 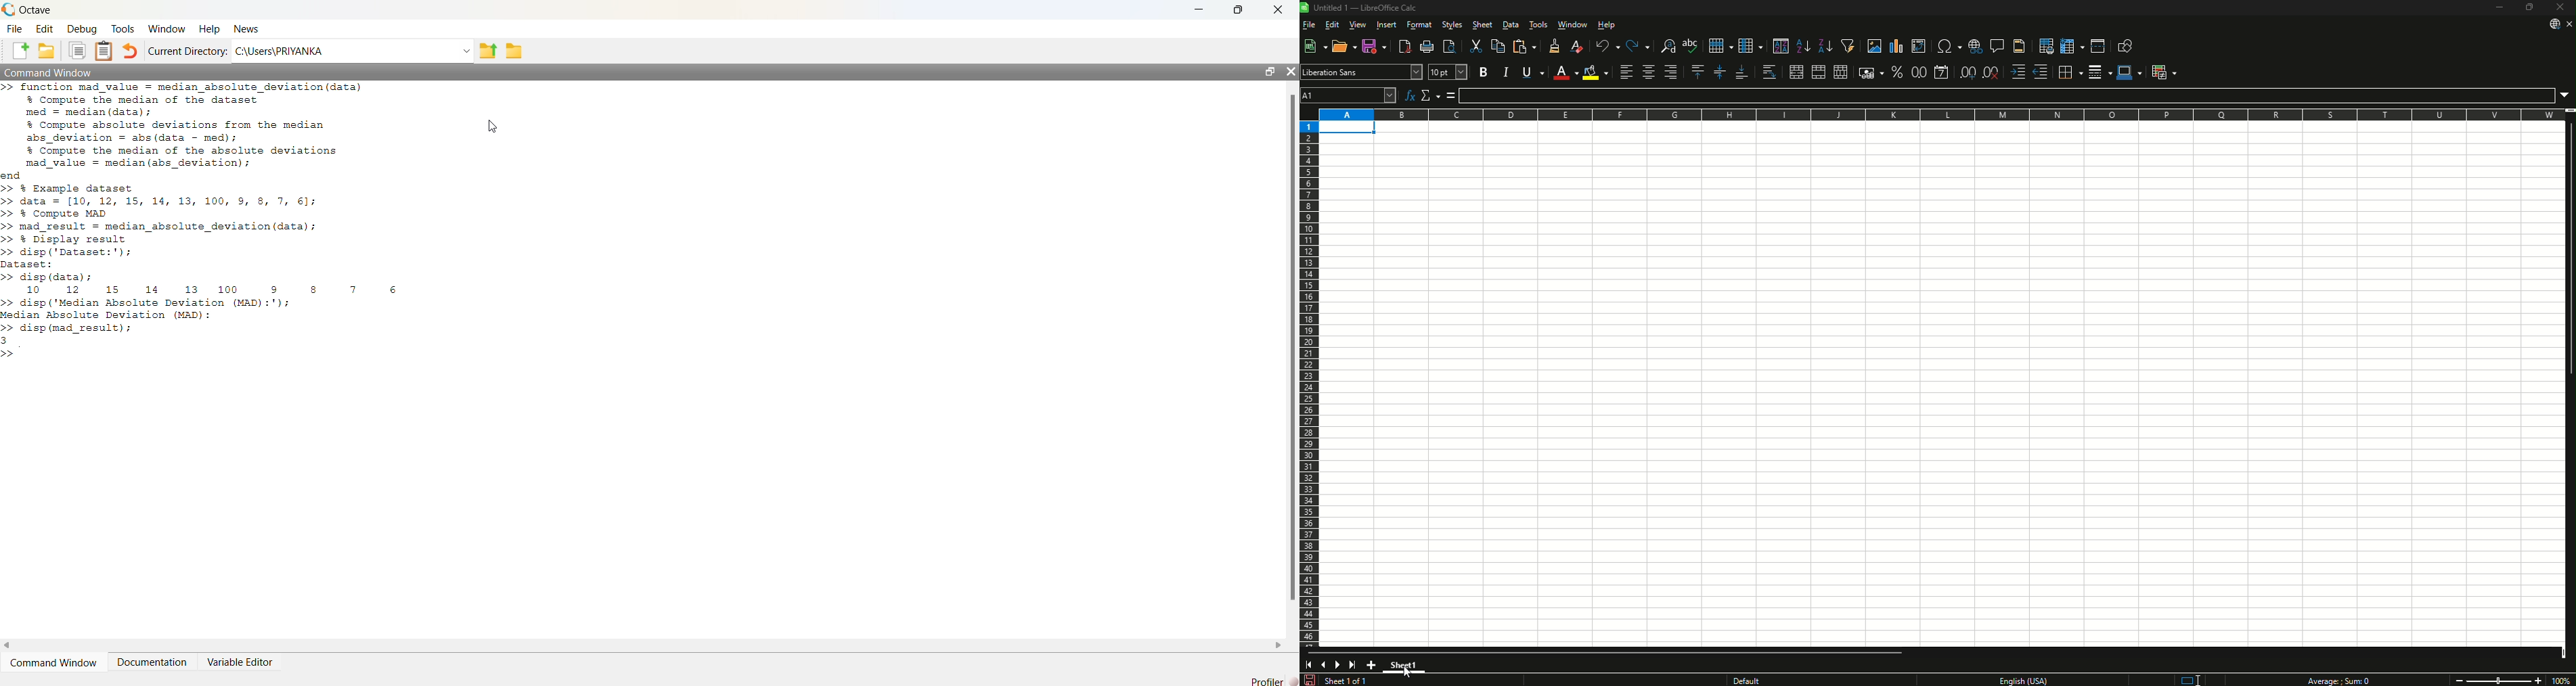 What do you see at coordinates (1409, 95) in the screenshot?
I see `Function Wizard` at bounding box center [1409, 95].